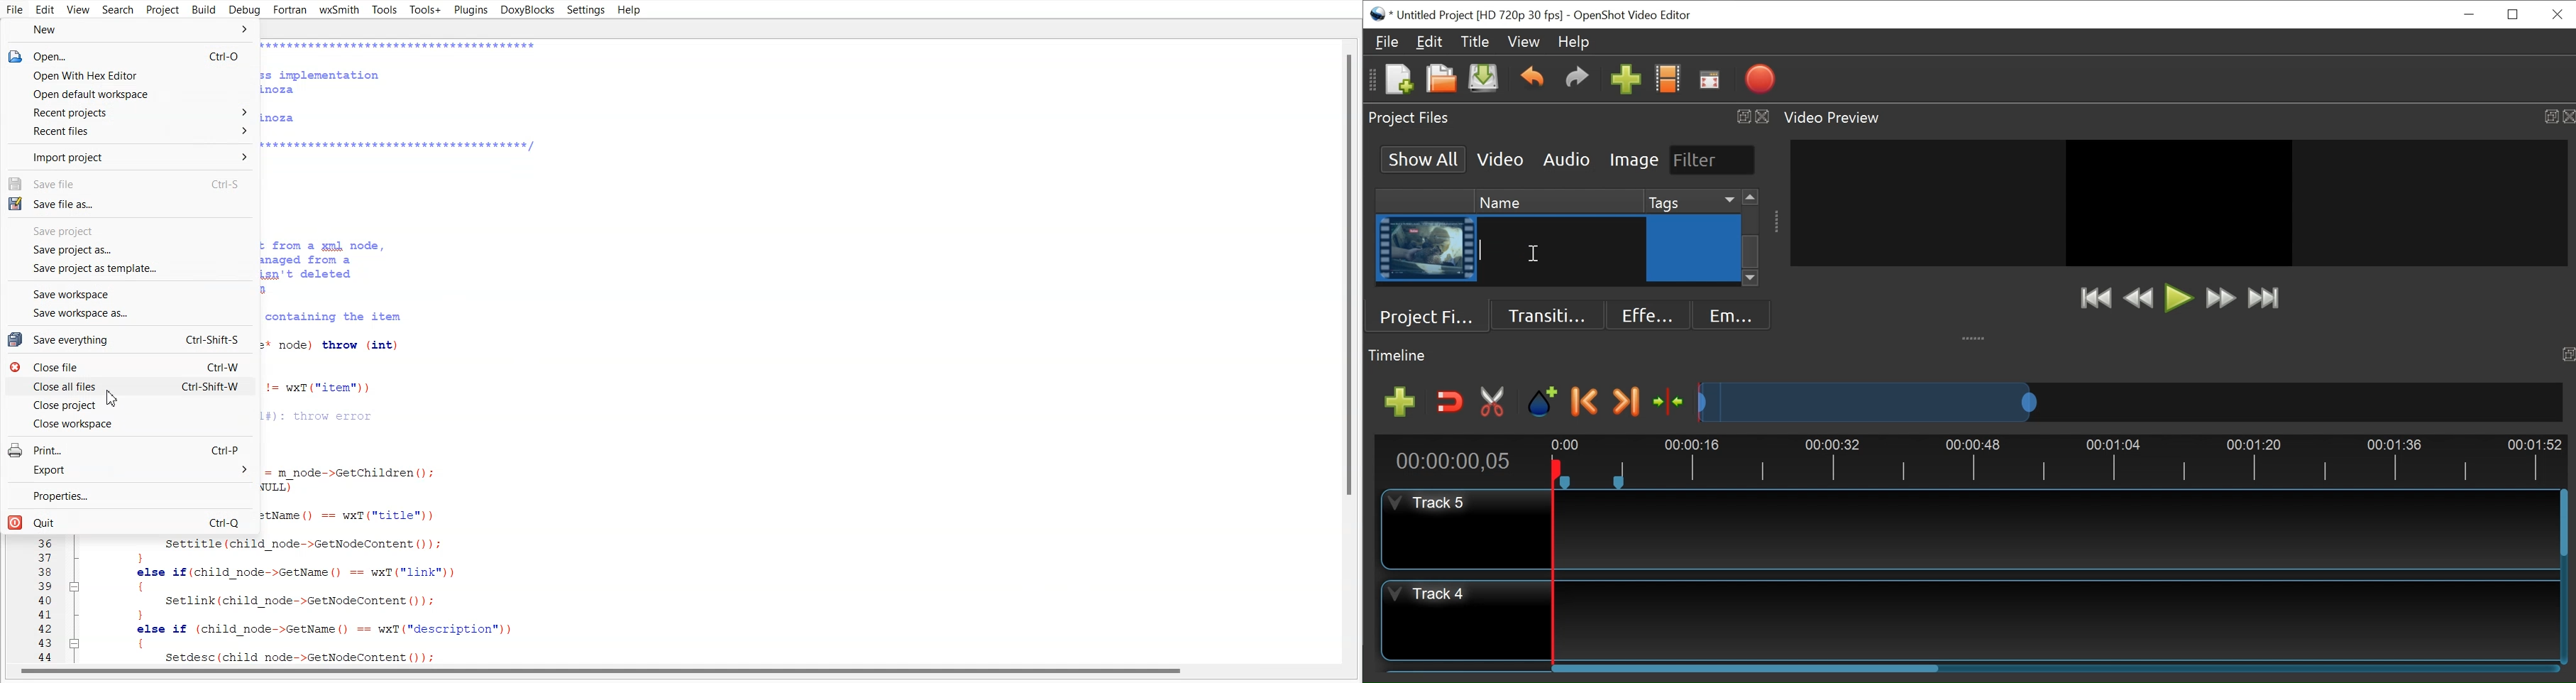 This screenshot has height=700, width=2576. What do you see at coordinates (2556, 13) in the screenshot?
I see `Close` at bounding box center [2556, 13].